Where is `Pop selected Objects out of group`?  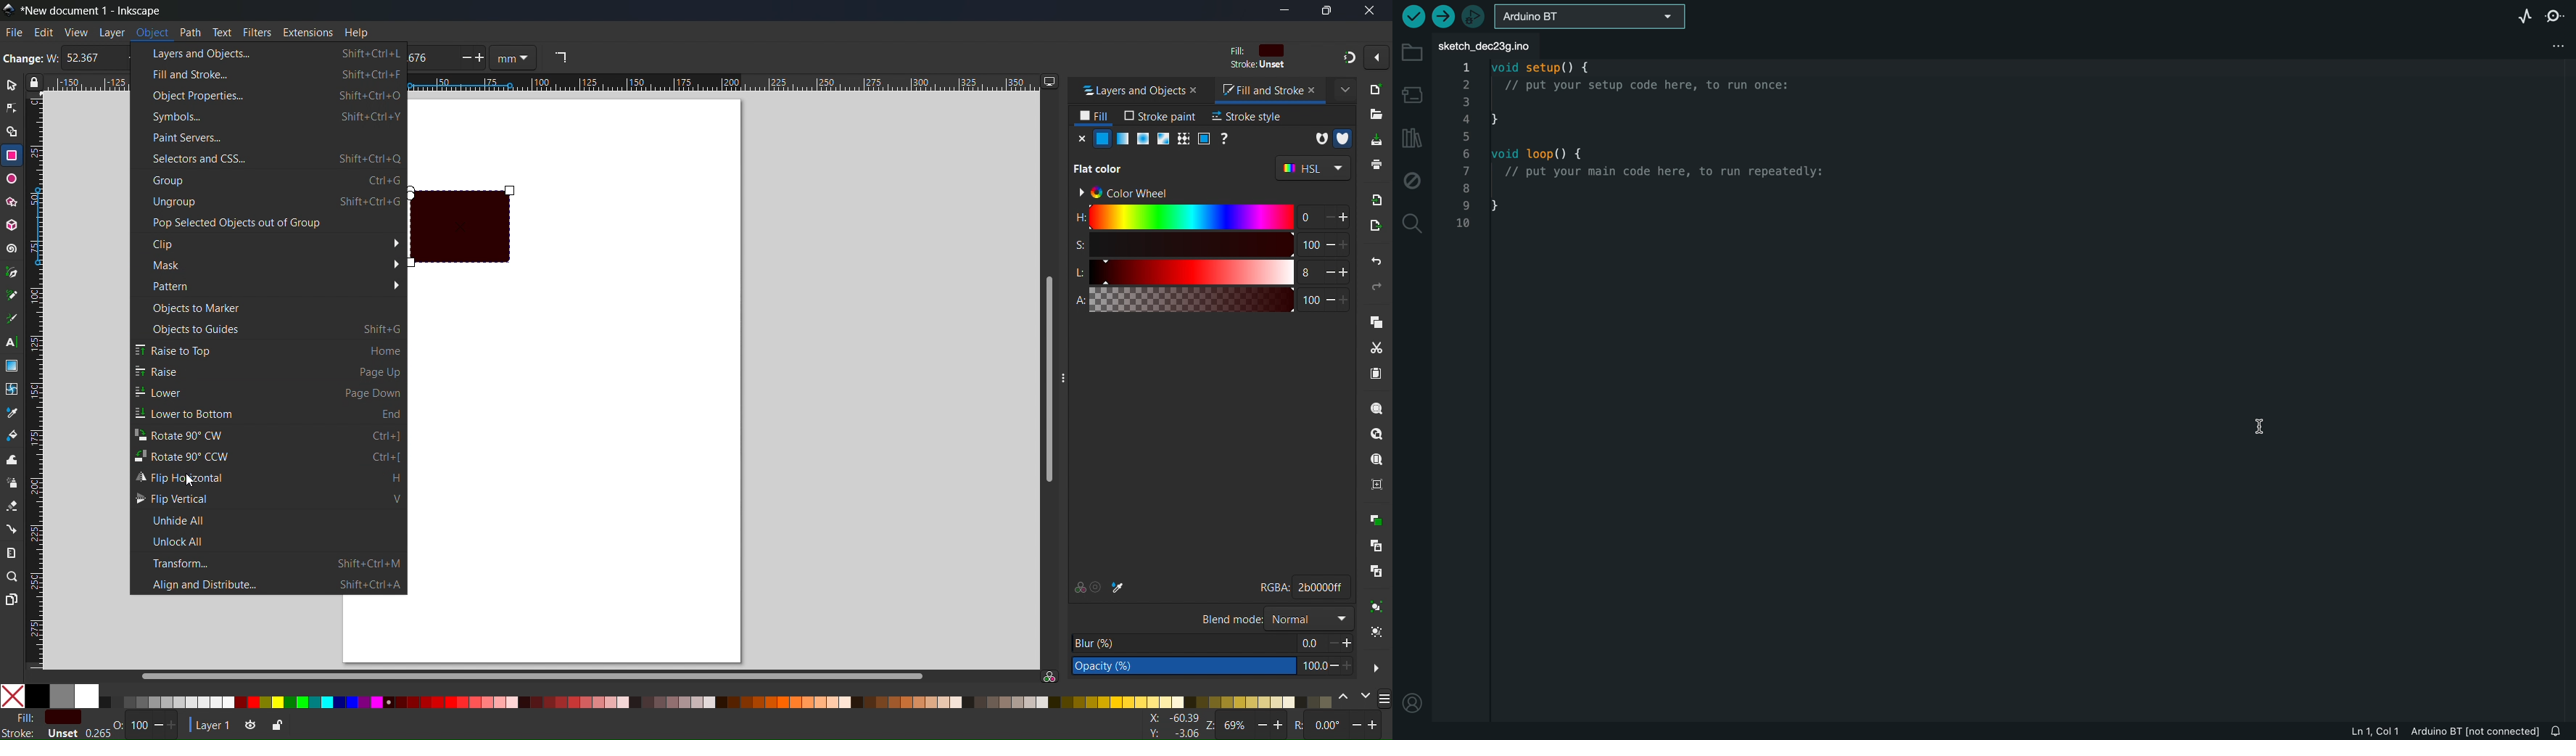 Pop selected Objects out of group is located at coordinates (268, 223).